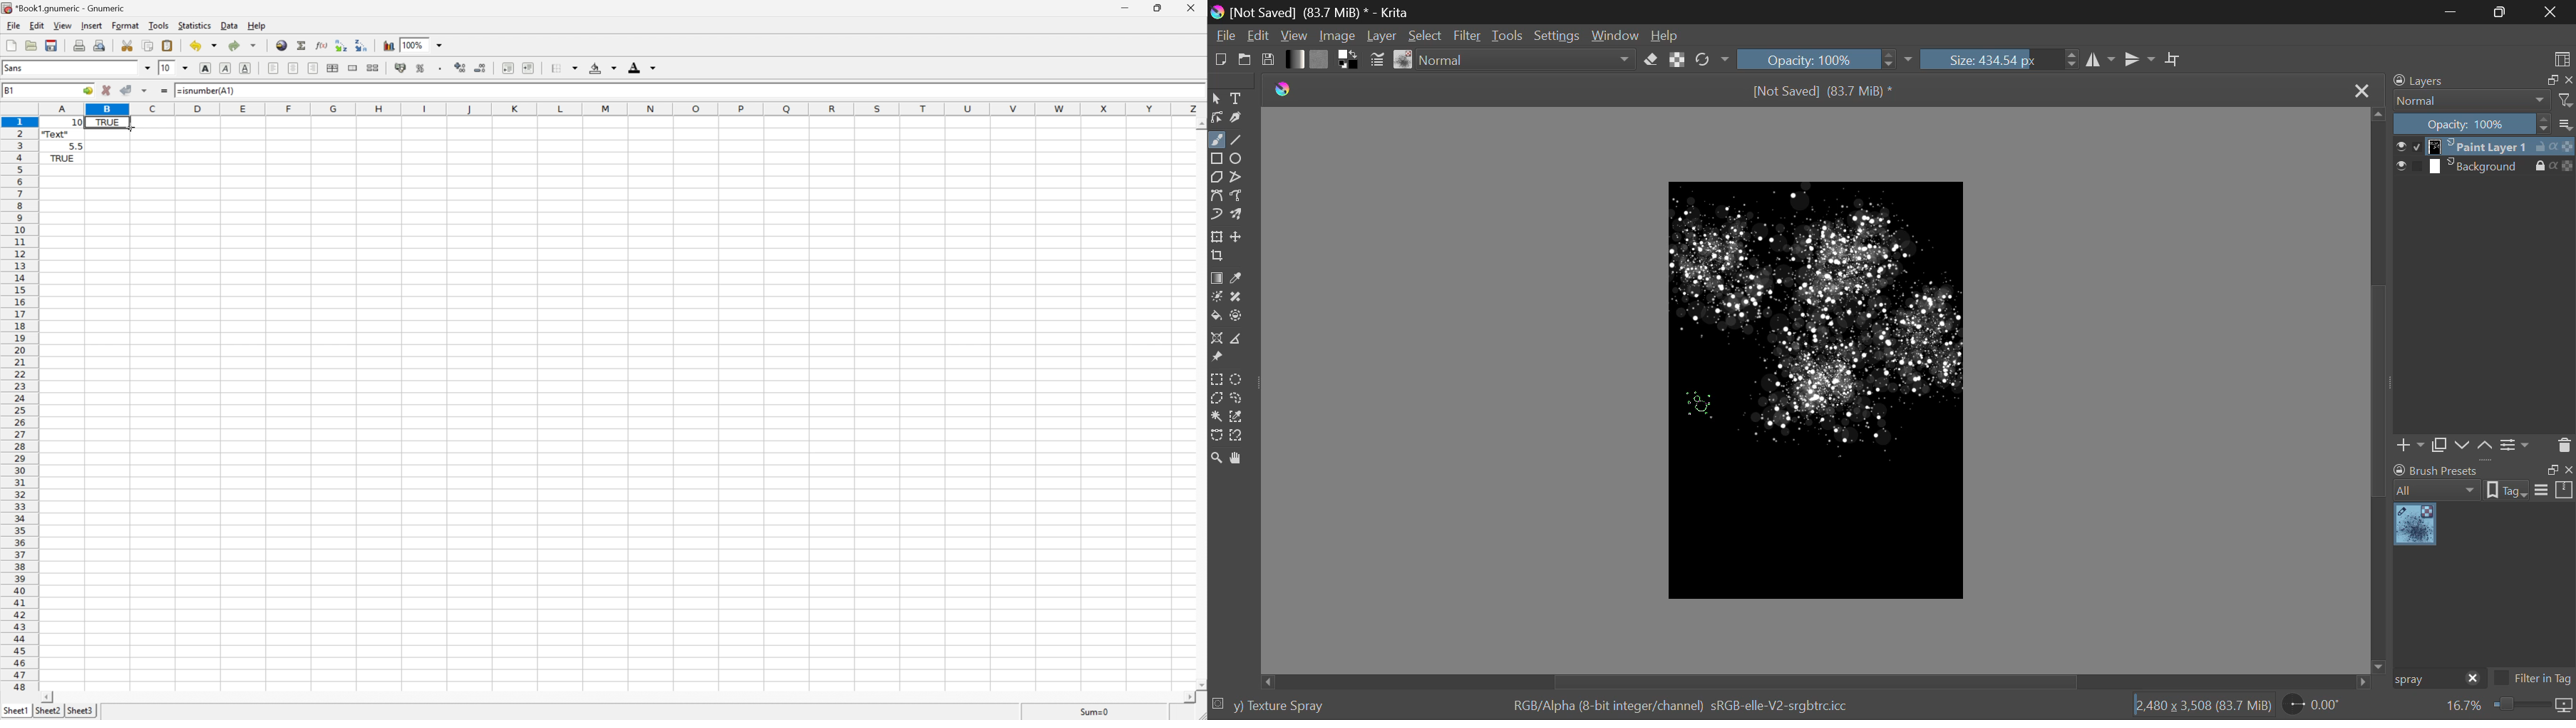 The height and width of the screenshot is (728, 2576). I want to click on TRUE, so click(62, 159).